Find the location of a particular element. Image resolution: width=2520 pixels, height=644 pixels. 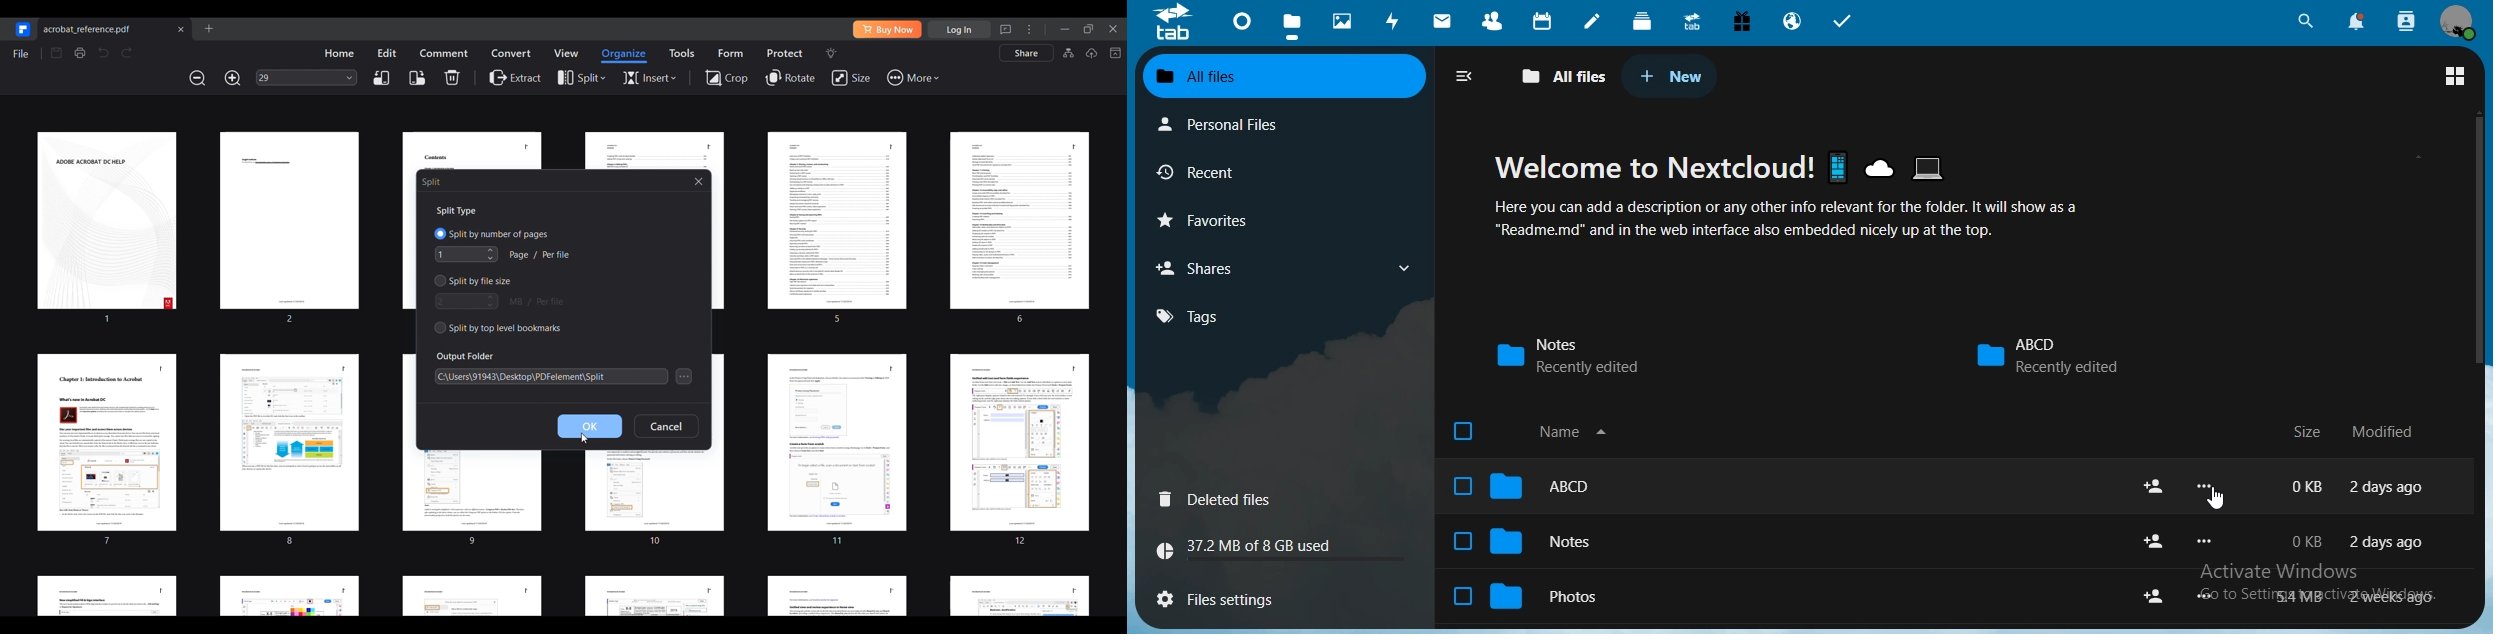

share is located at coordinates (2153, 595).